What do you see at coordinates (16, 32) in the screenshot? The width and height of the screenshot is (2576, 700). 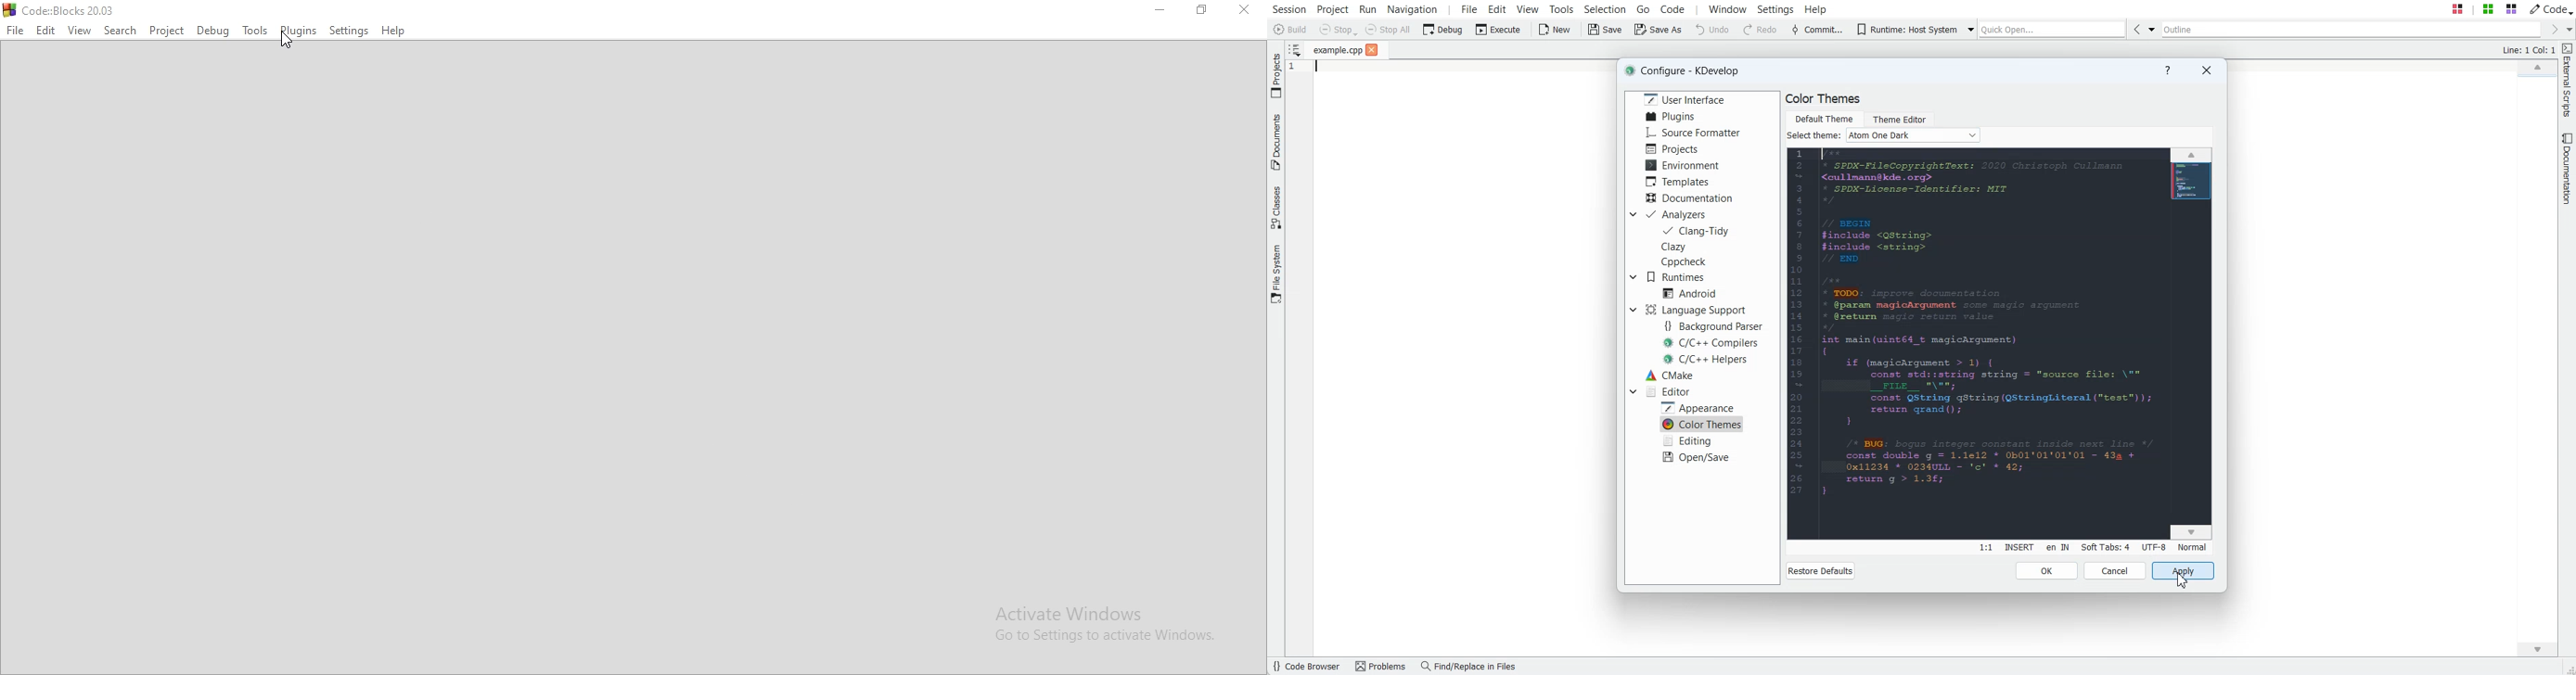 I see `file` at bounding box center [16, 32].